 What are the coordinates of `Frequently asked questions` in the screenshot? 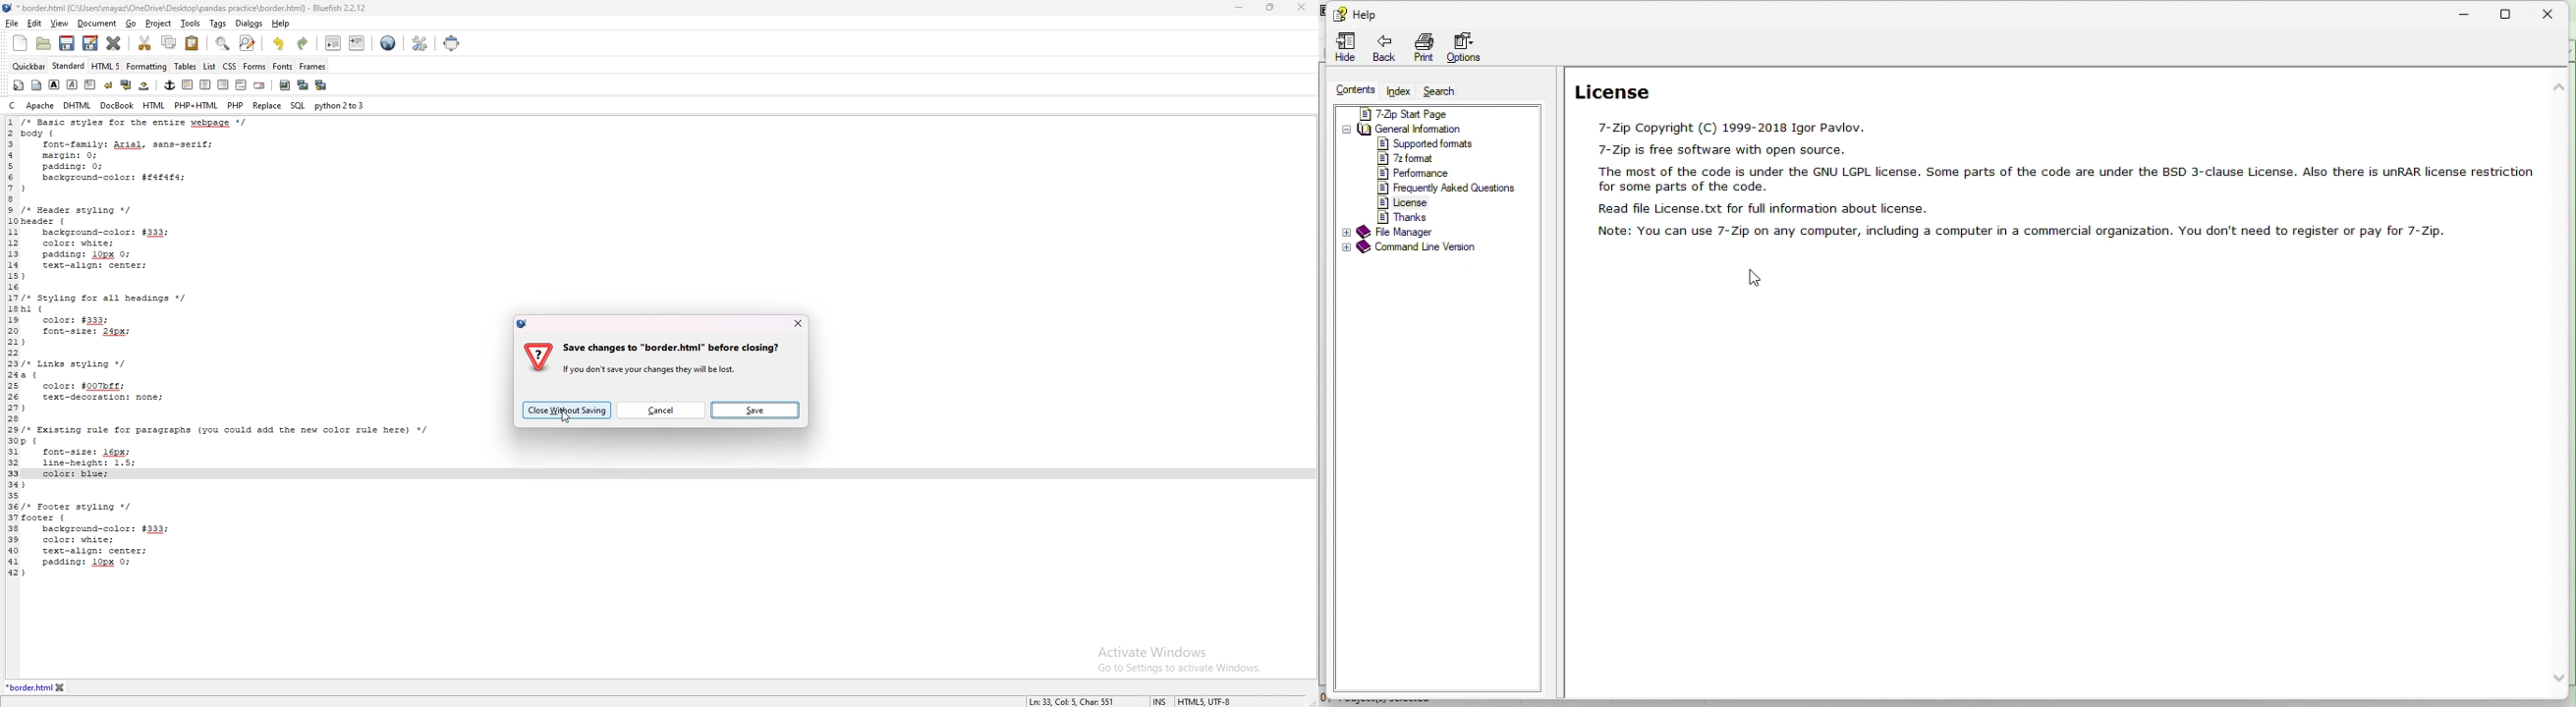 It's located at (1447, 189).